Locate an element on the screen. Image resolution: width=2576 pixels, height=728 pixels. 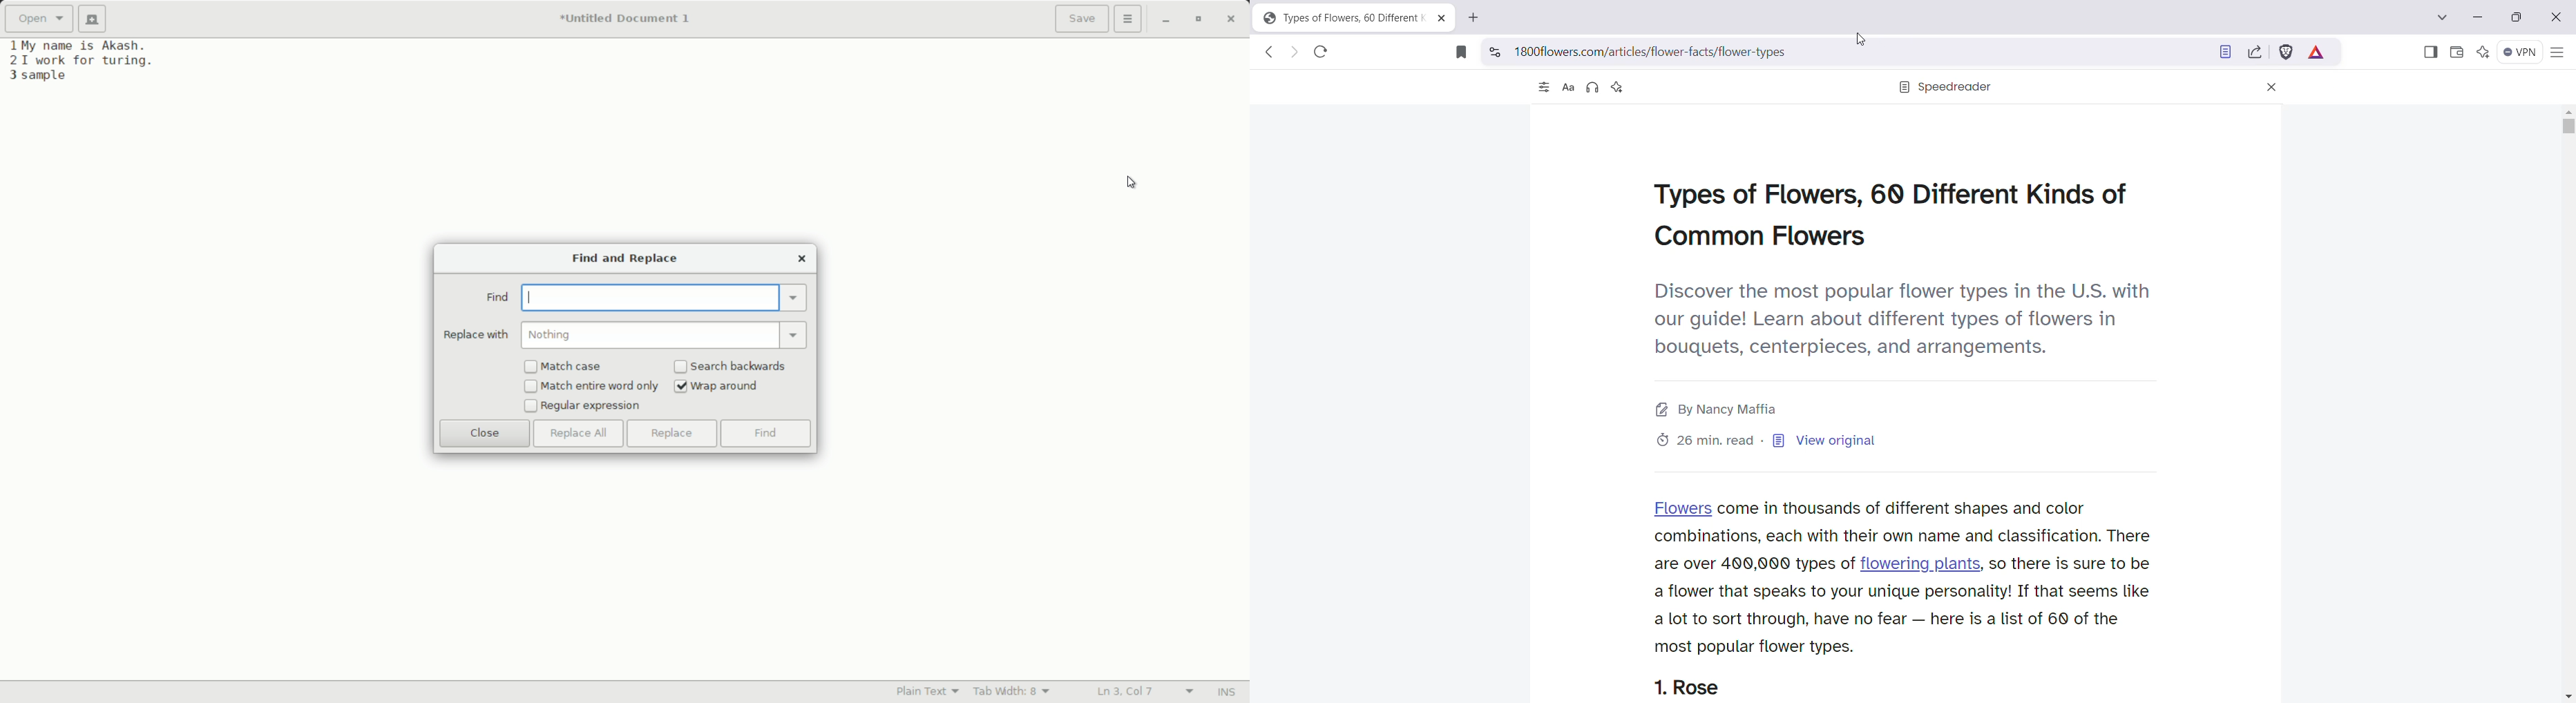
search backwards is located at coordinates (740, 366).